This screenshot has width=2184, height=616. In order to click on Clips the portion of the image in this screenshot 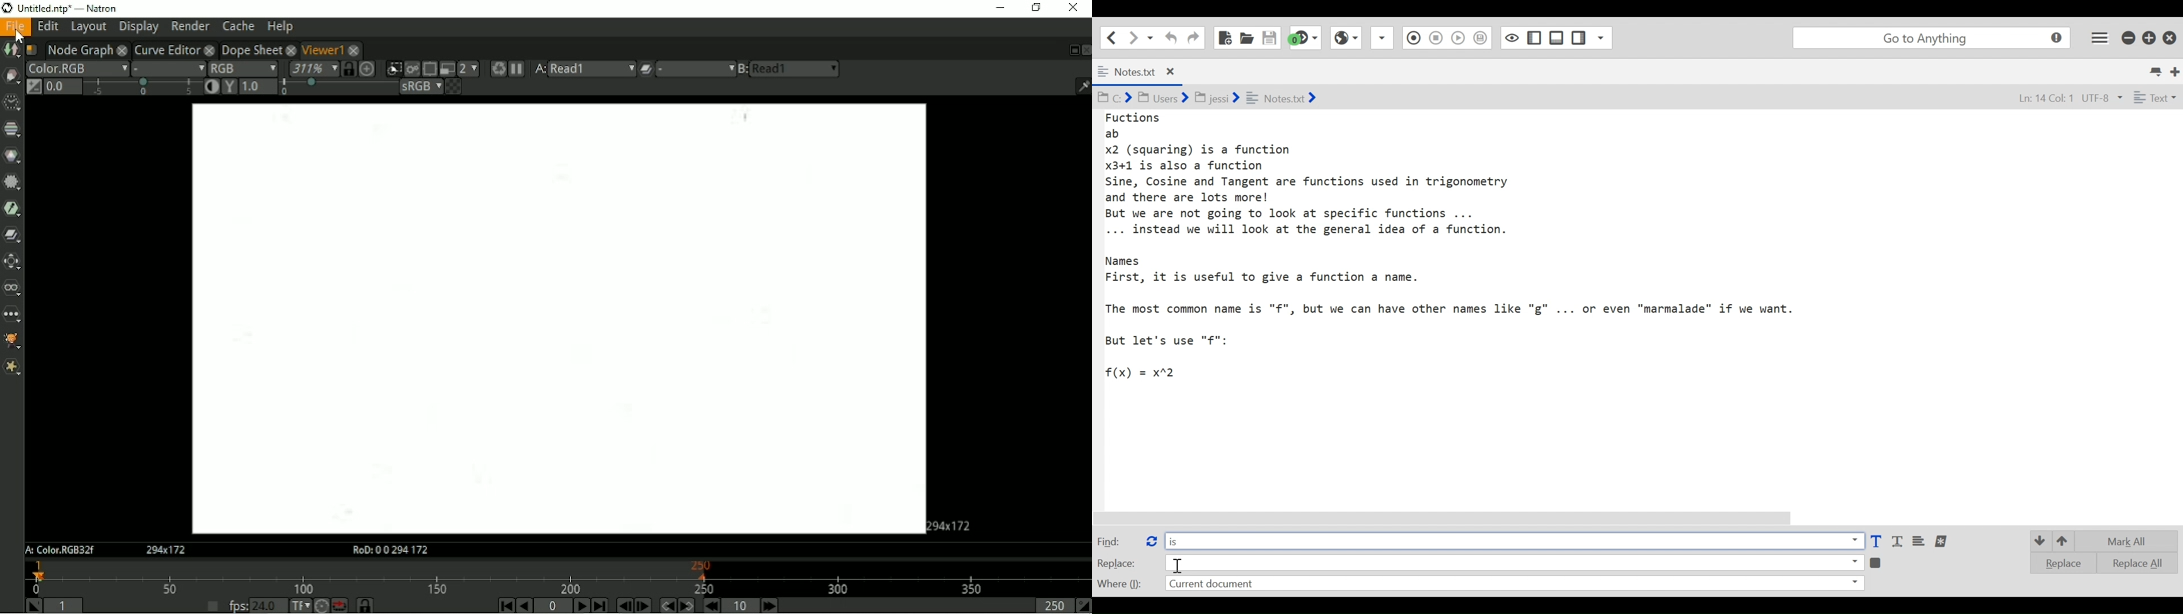, I will do `click(393, 69)`.